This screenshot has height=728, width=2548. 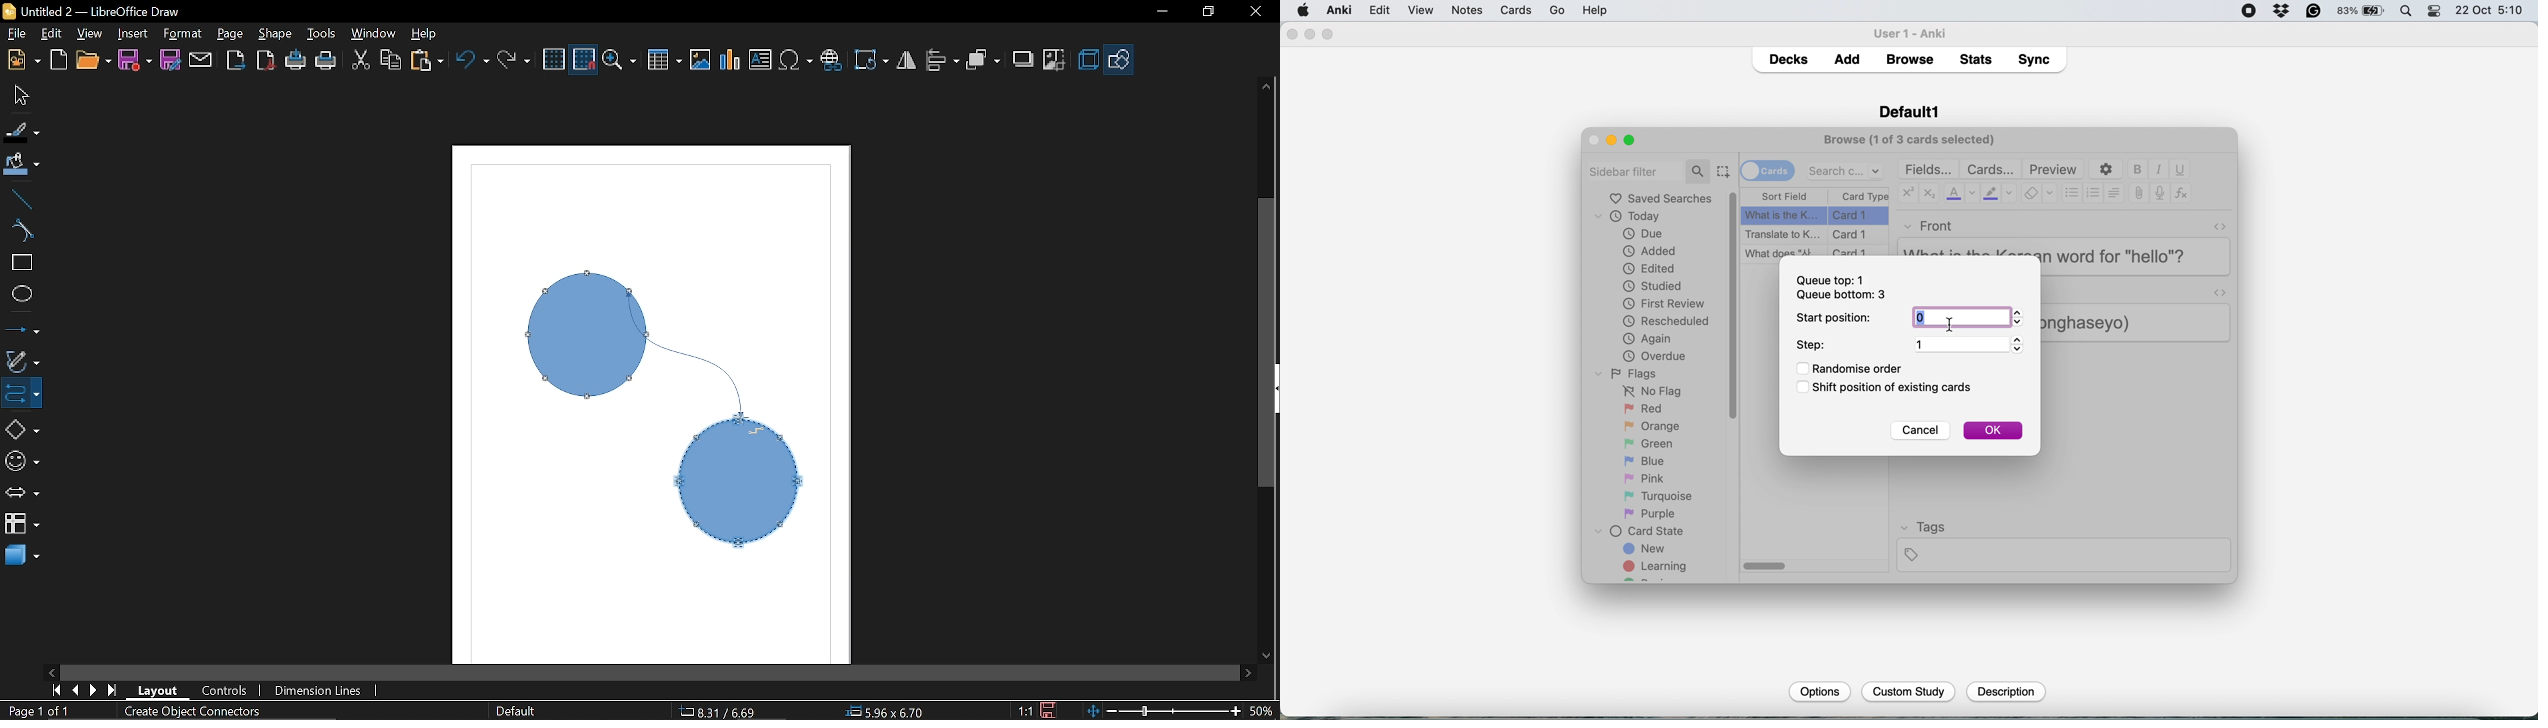 I want to click on today, so click(x=1633, y=217).